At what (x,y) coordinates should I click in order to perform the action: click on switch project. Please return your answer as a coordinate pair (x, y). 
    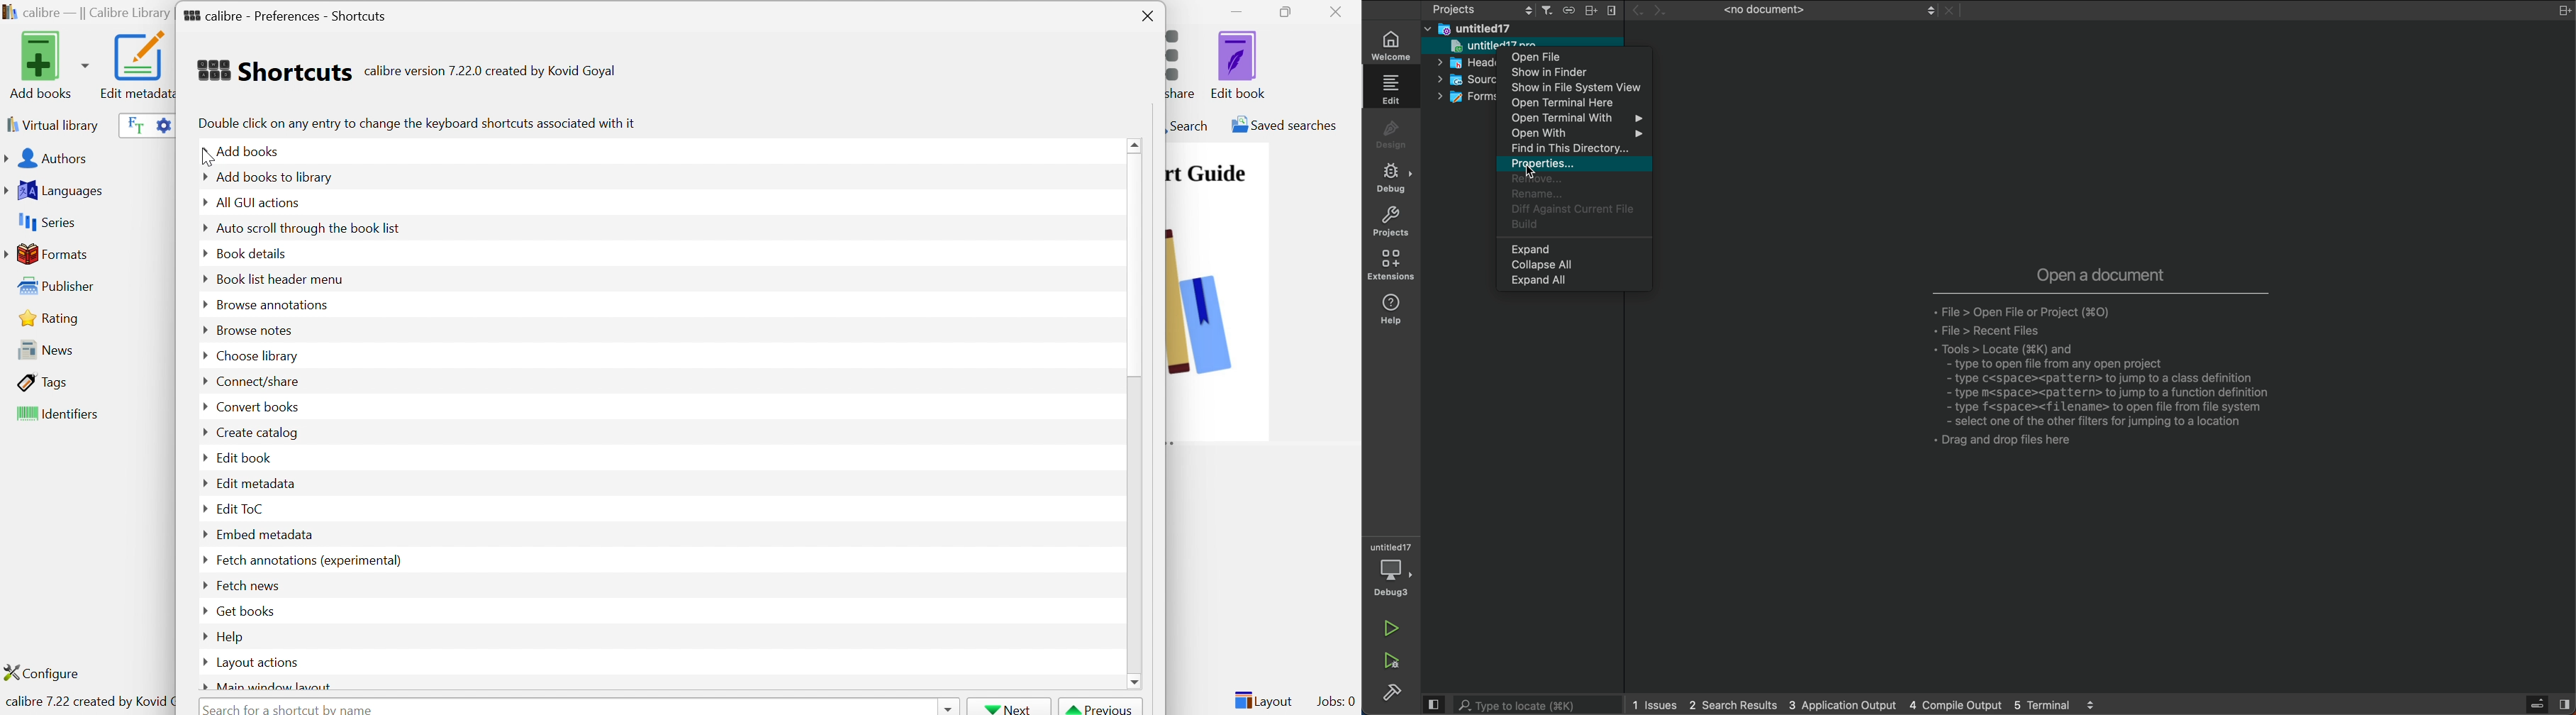
    Looking at the image, I should click on (1478, 11).